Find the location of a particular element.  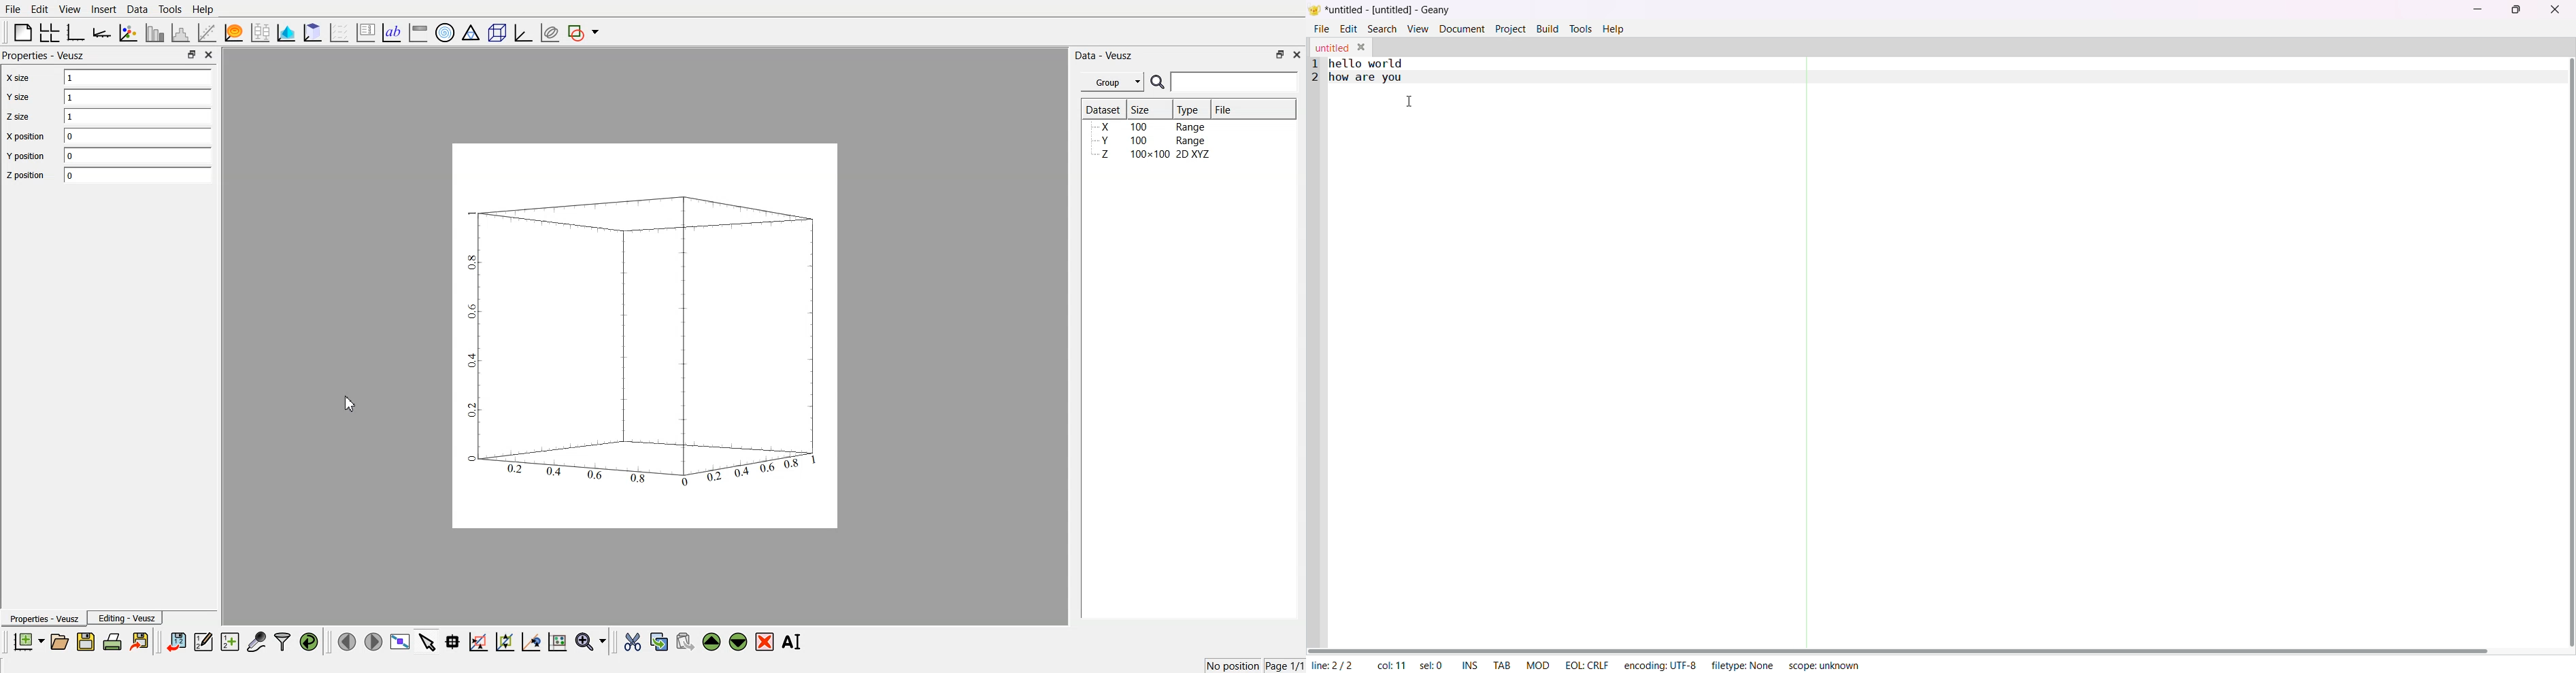

Polar Graph is located at coordinates (445, 33).